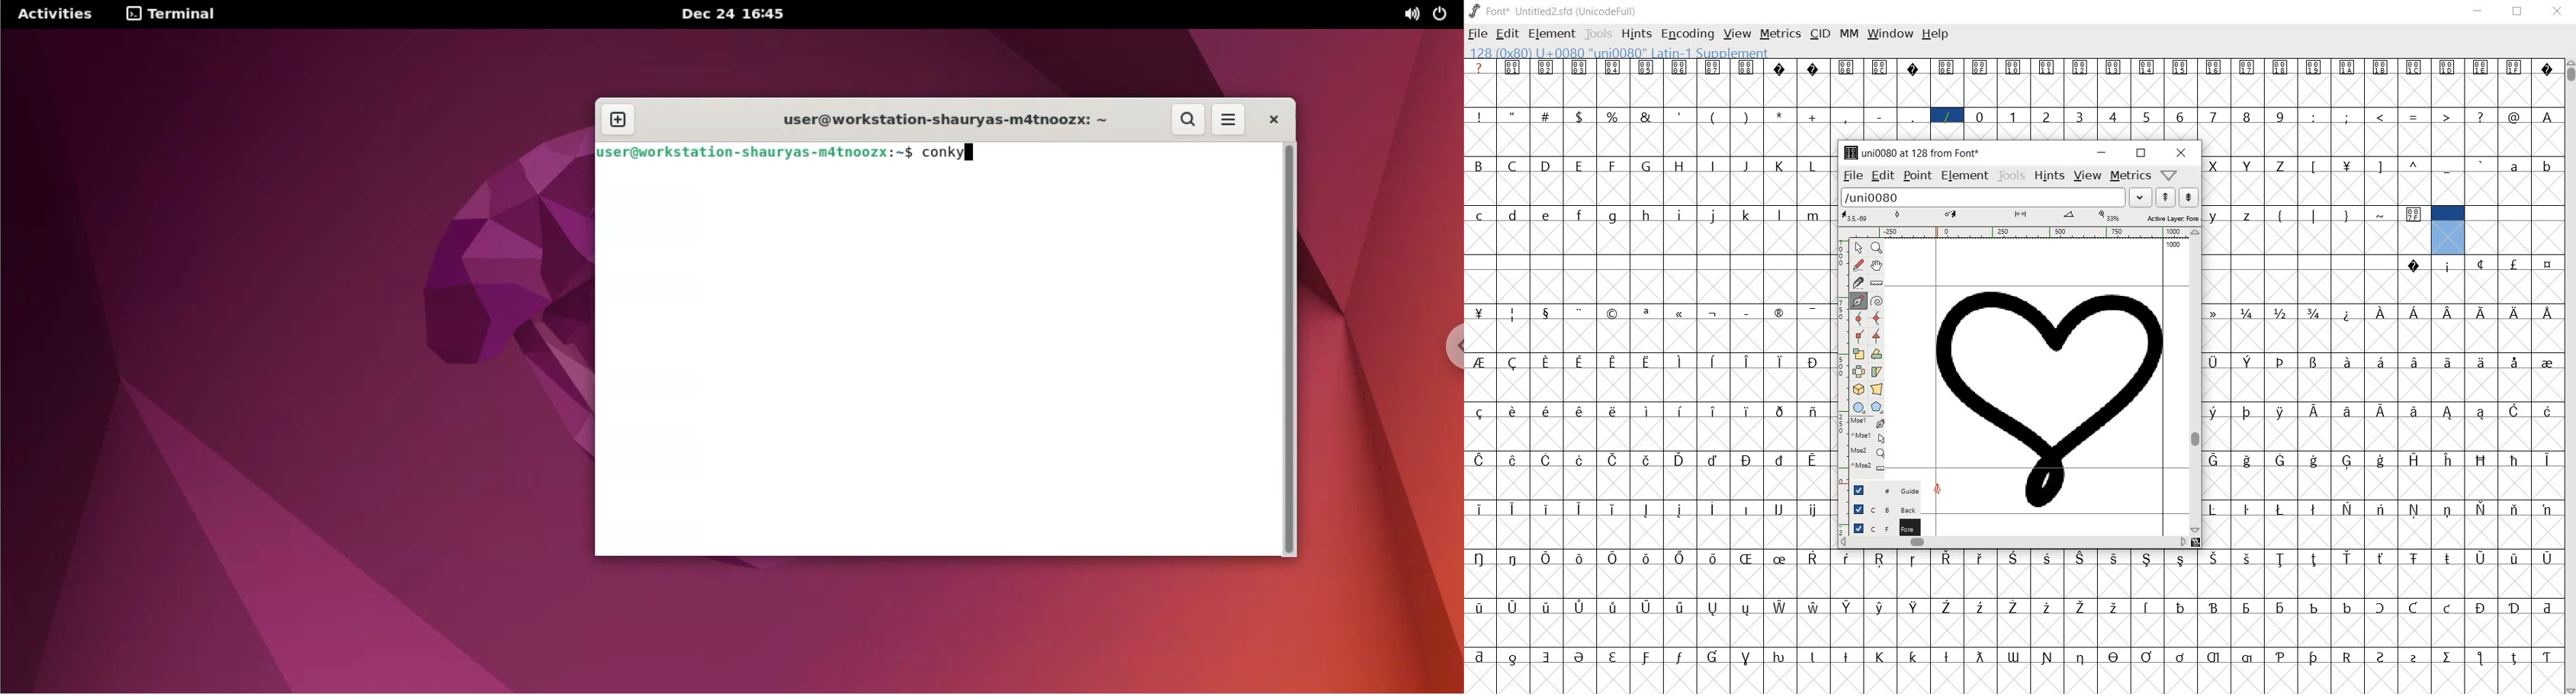 Image resolution: width=2576 pixels, height=700 pixels. I want to click on glyph, so click(2449, 558).